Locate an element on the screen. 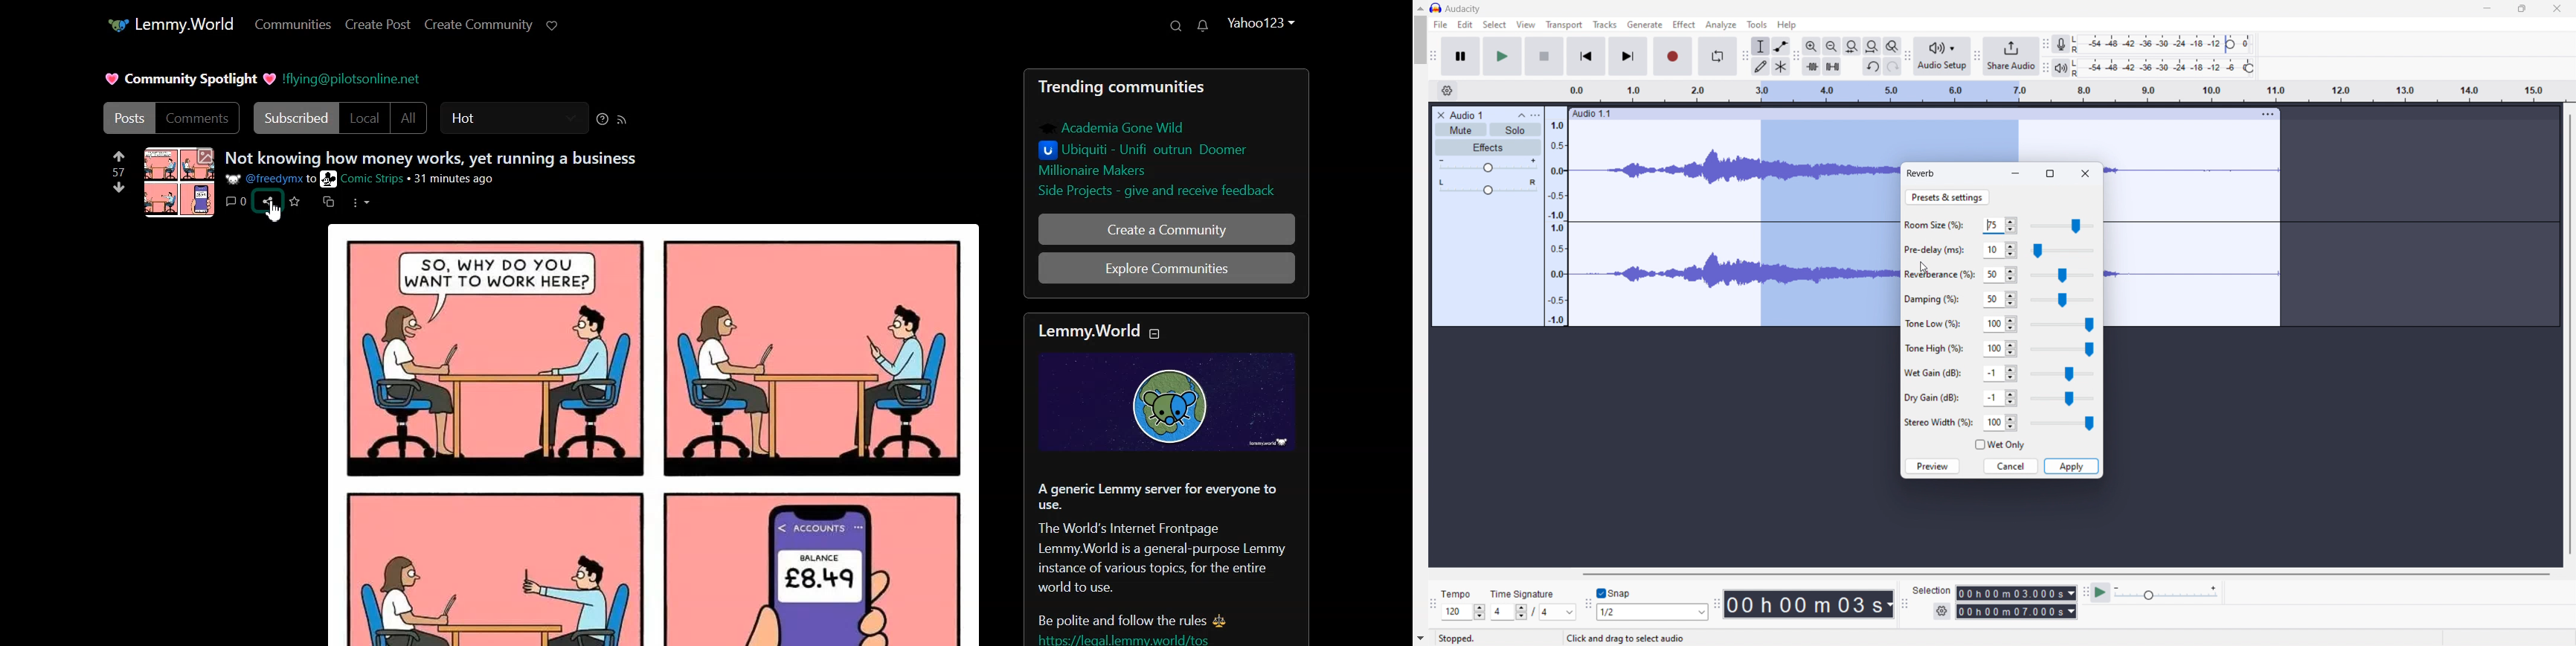 The image size is (2576, 672). Effect is located at coordinates (1685, 26).